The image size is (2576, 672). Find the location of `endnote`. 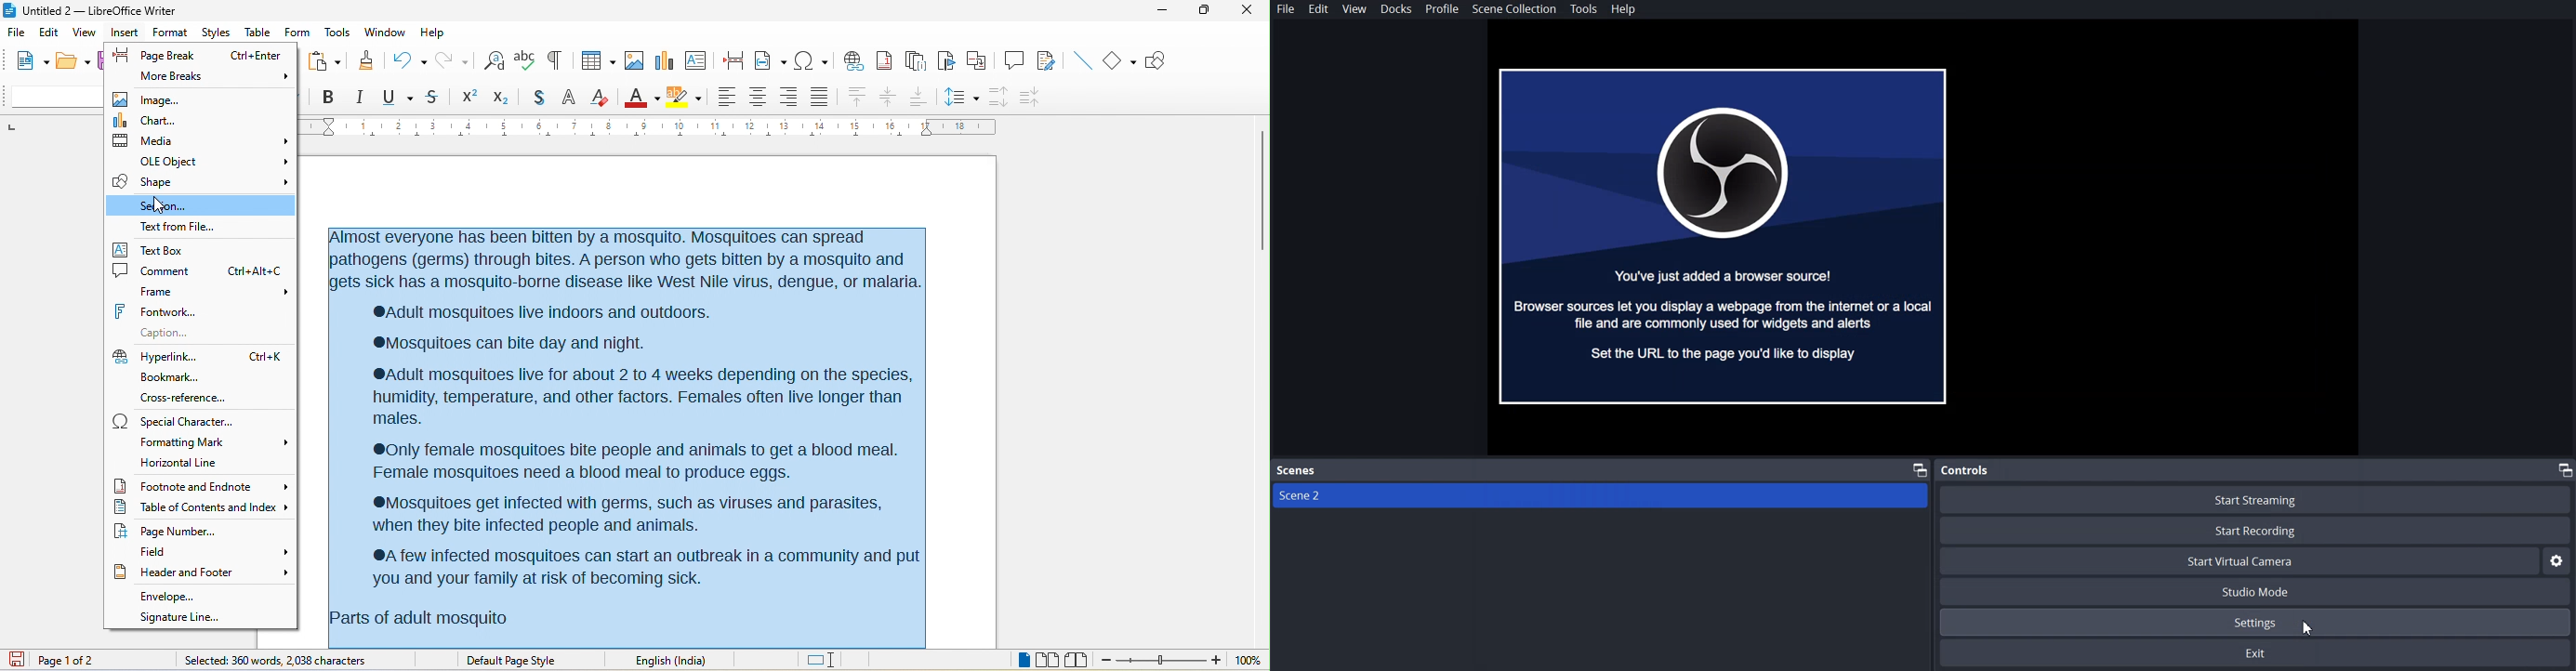

endnote is located at coordinates (918, 62).